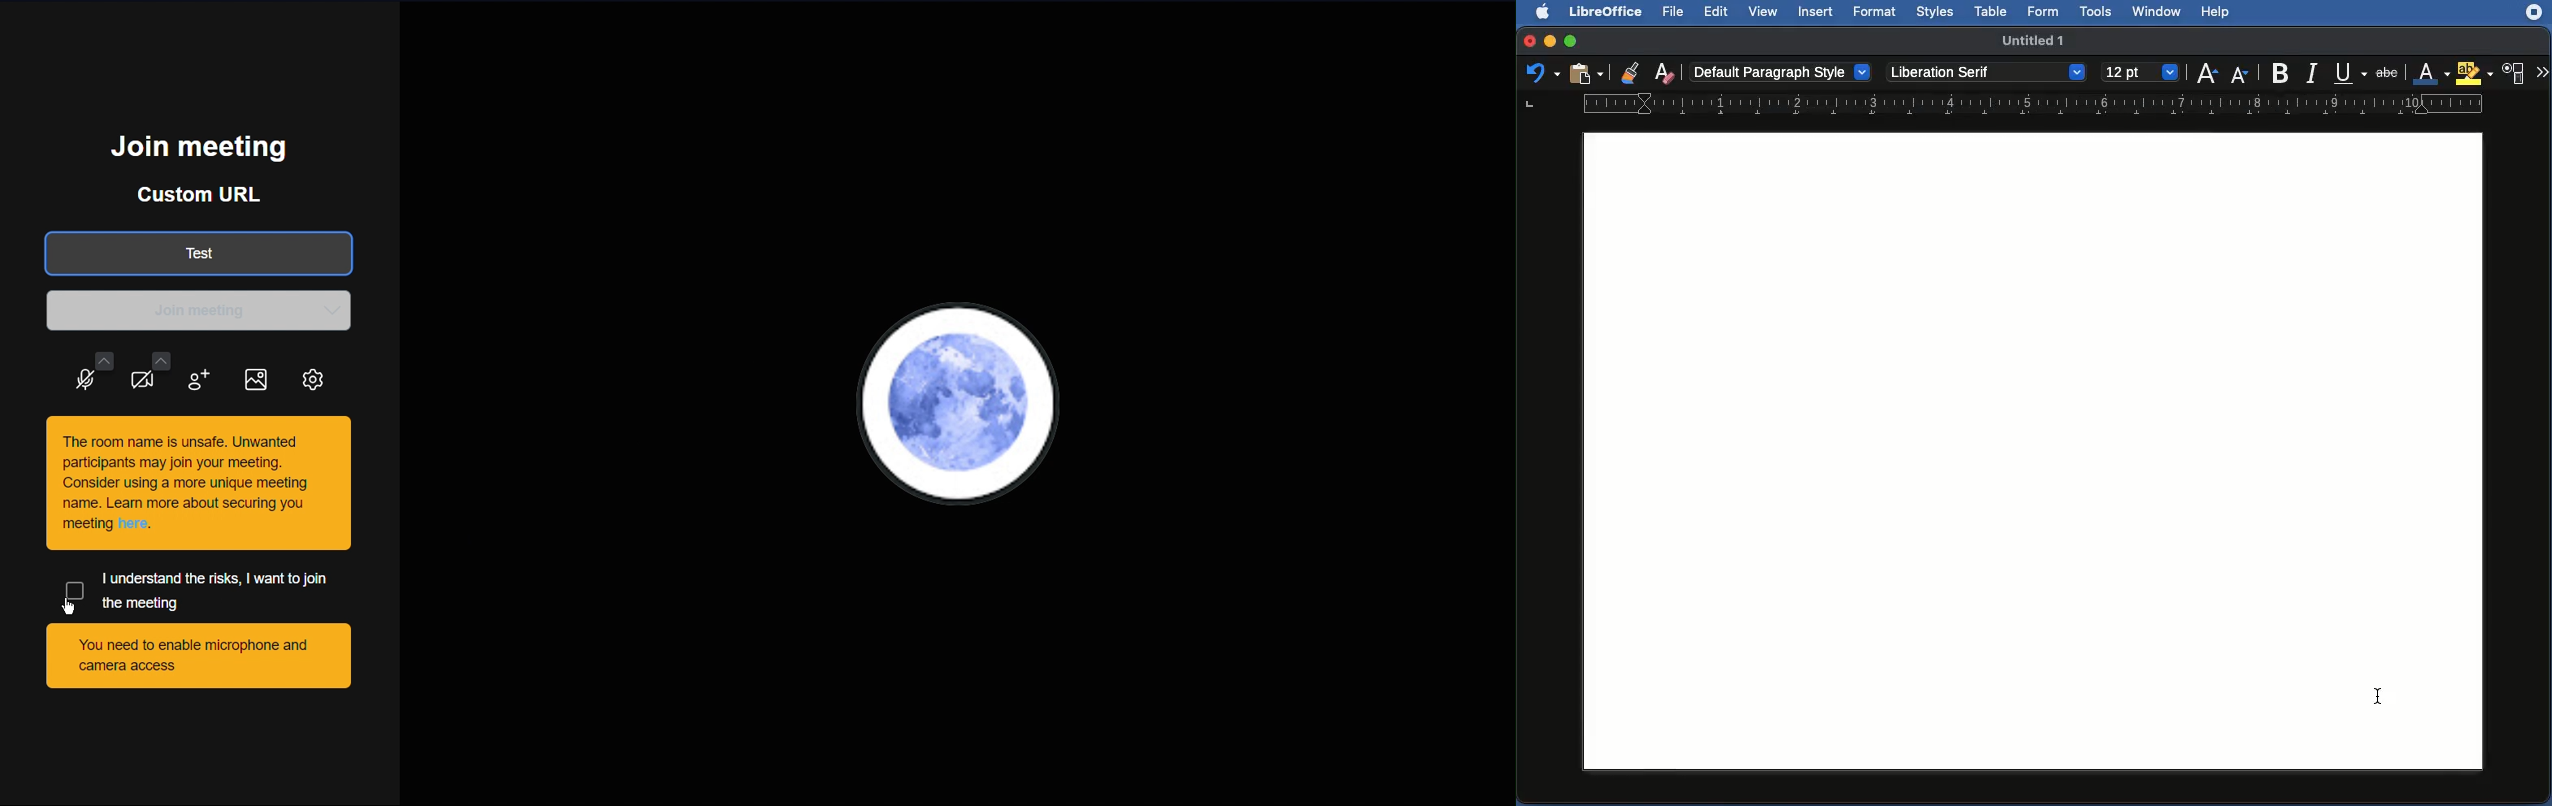 The width and height of the screenshot is (2576, 812). What do you see at coordinates (76, 588) in the screenshot?
I see `Check button` at bounding box center [76, 588].